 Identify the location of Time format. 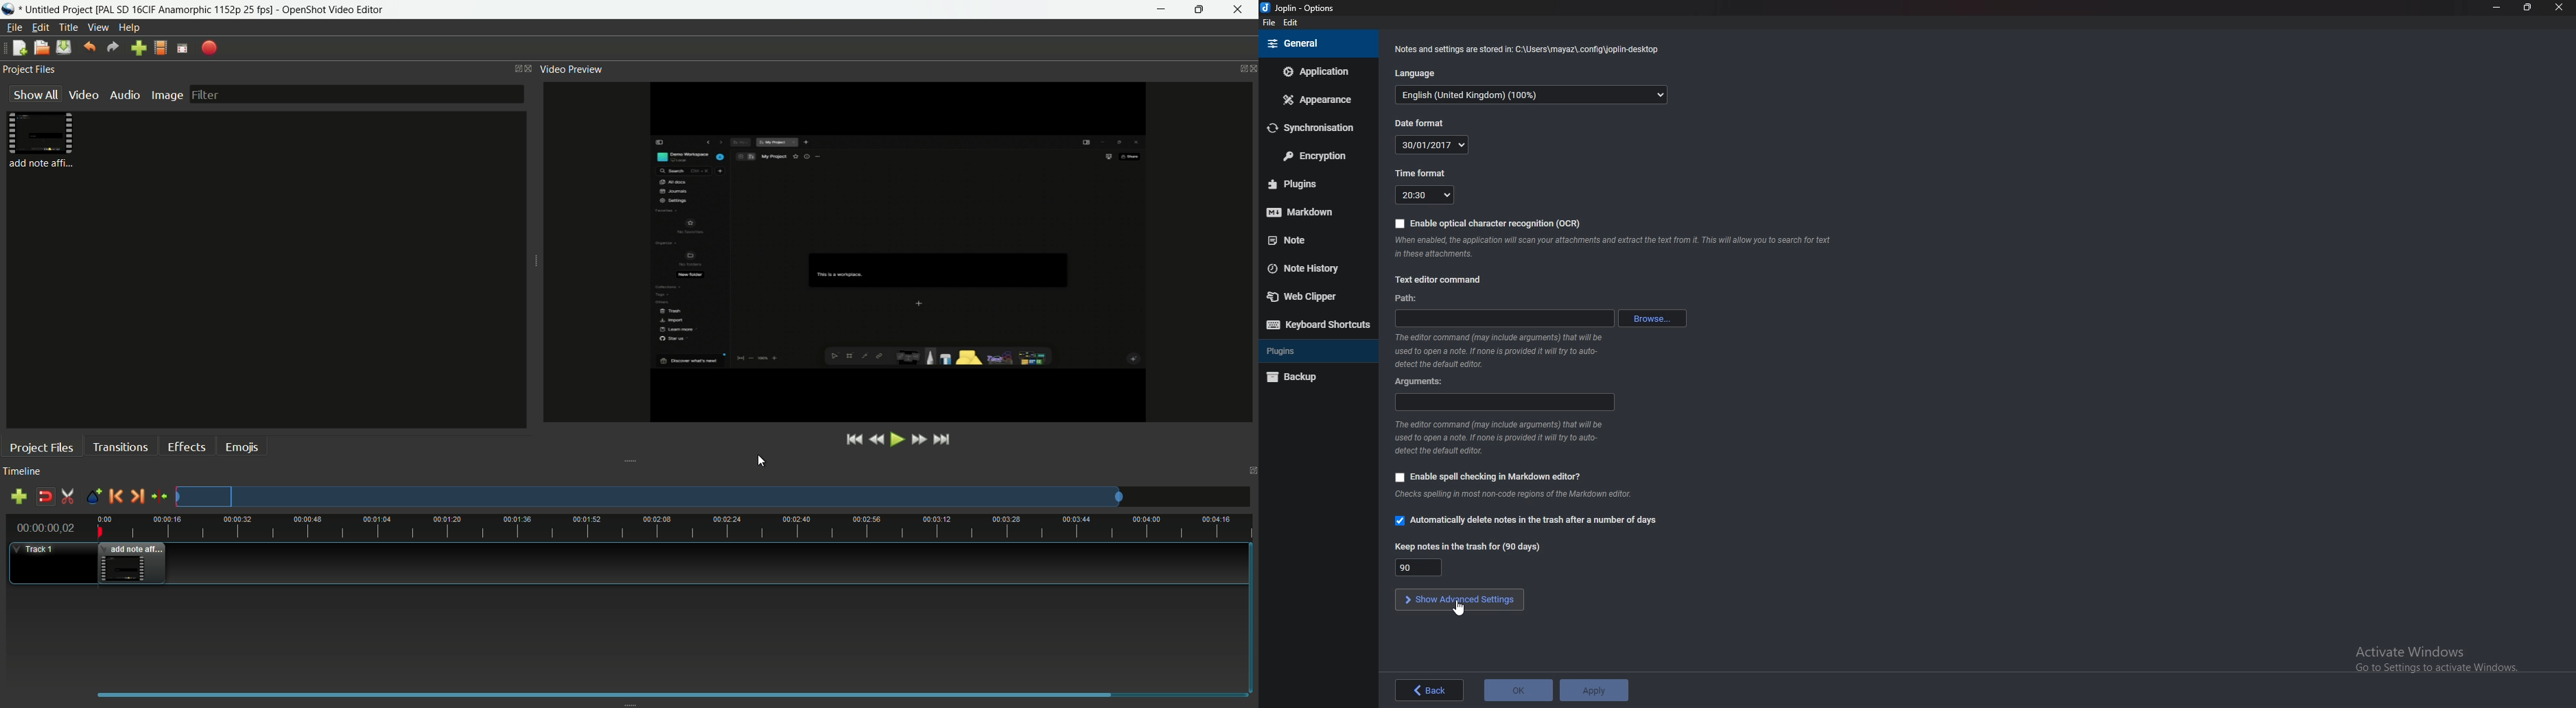
(1422, 175).